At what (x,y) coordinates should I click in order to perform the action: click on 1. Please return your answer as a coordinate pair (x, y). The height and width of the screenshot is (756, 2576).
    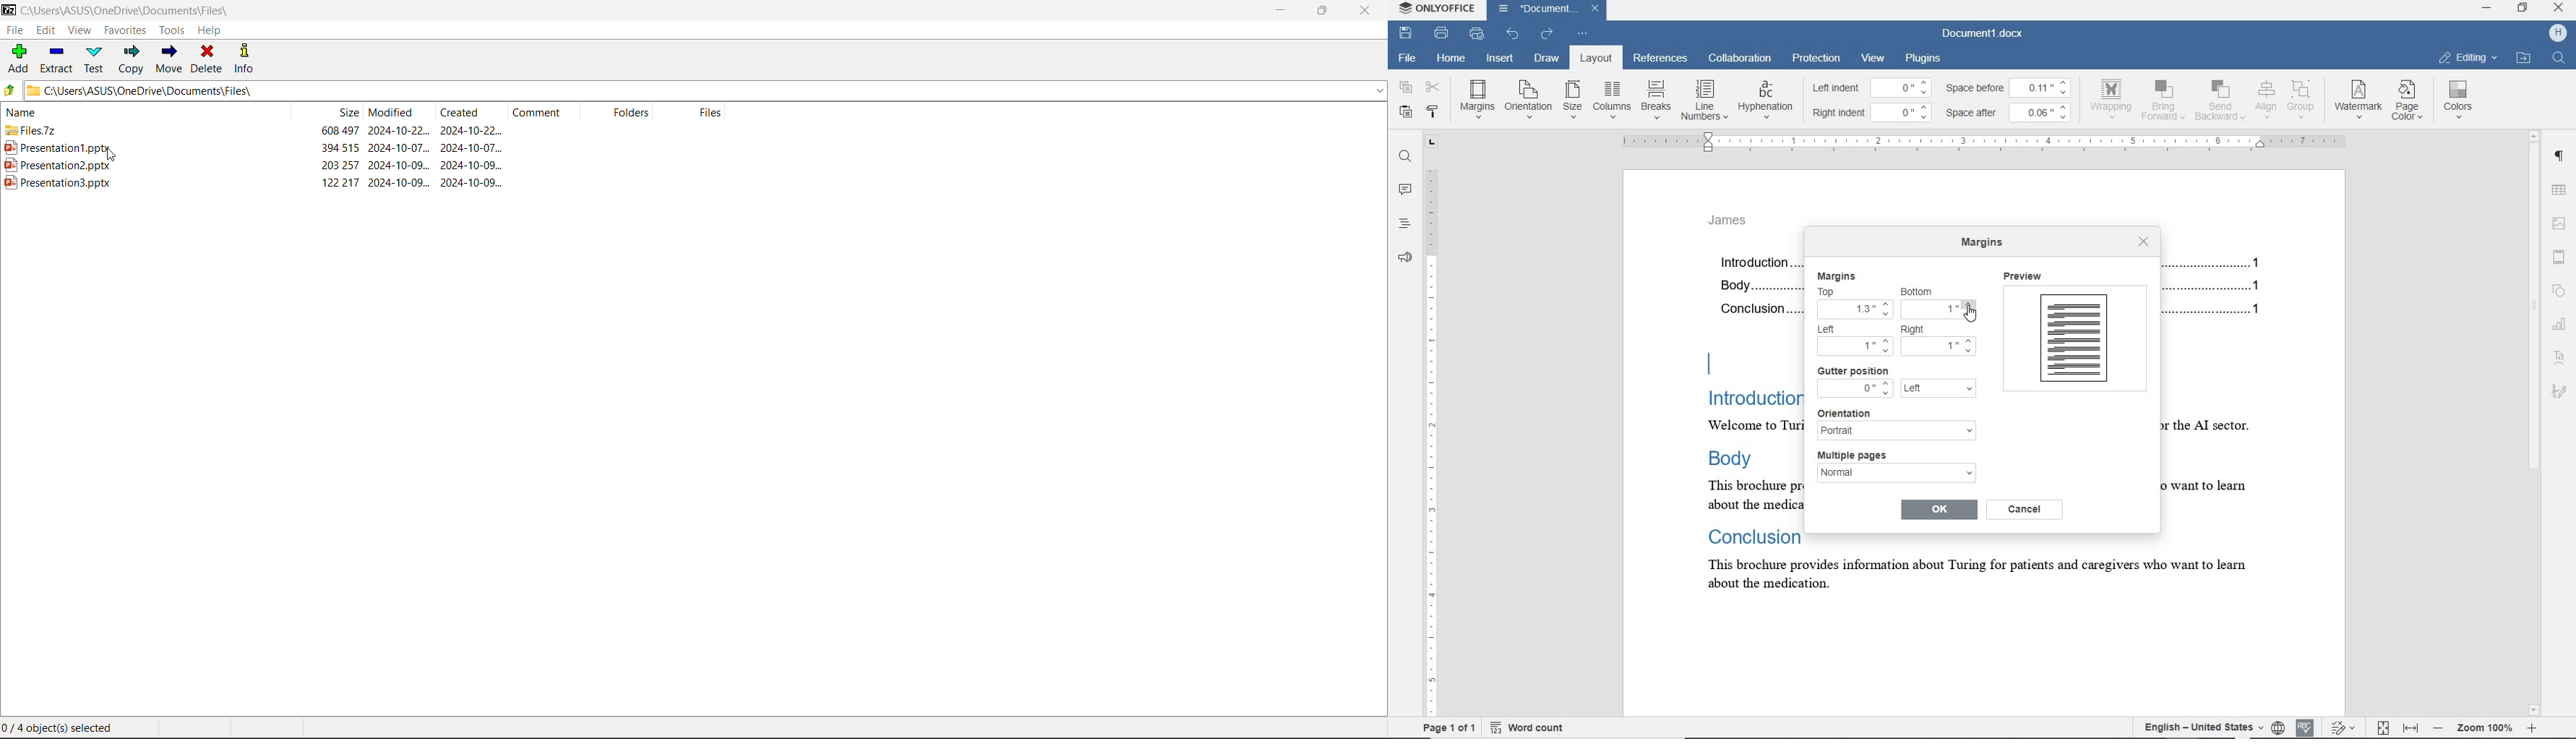
    Looking at the image, I should click on (1938, 344).